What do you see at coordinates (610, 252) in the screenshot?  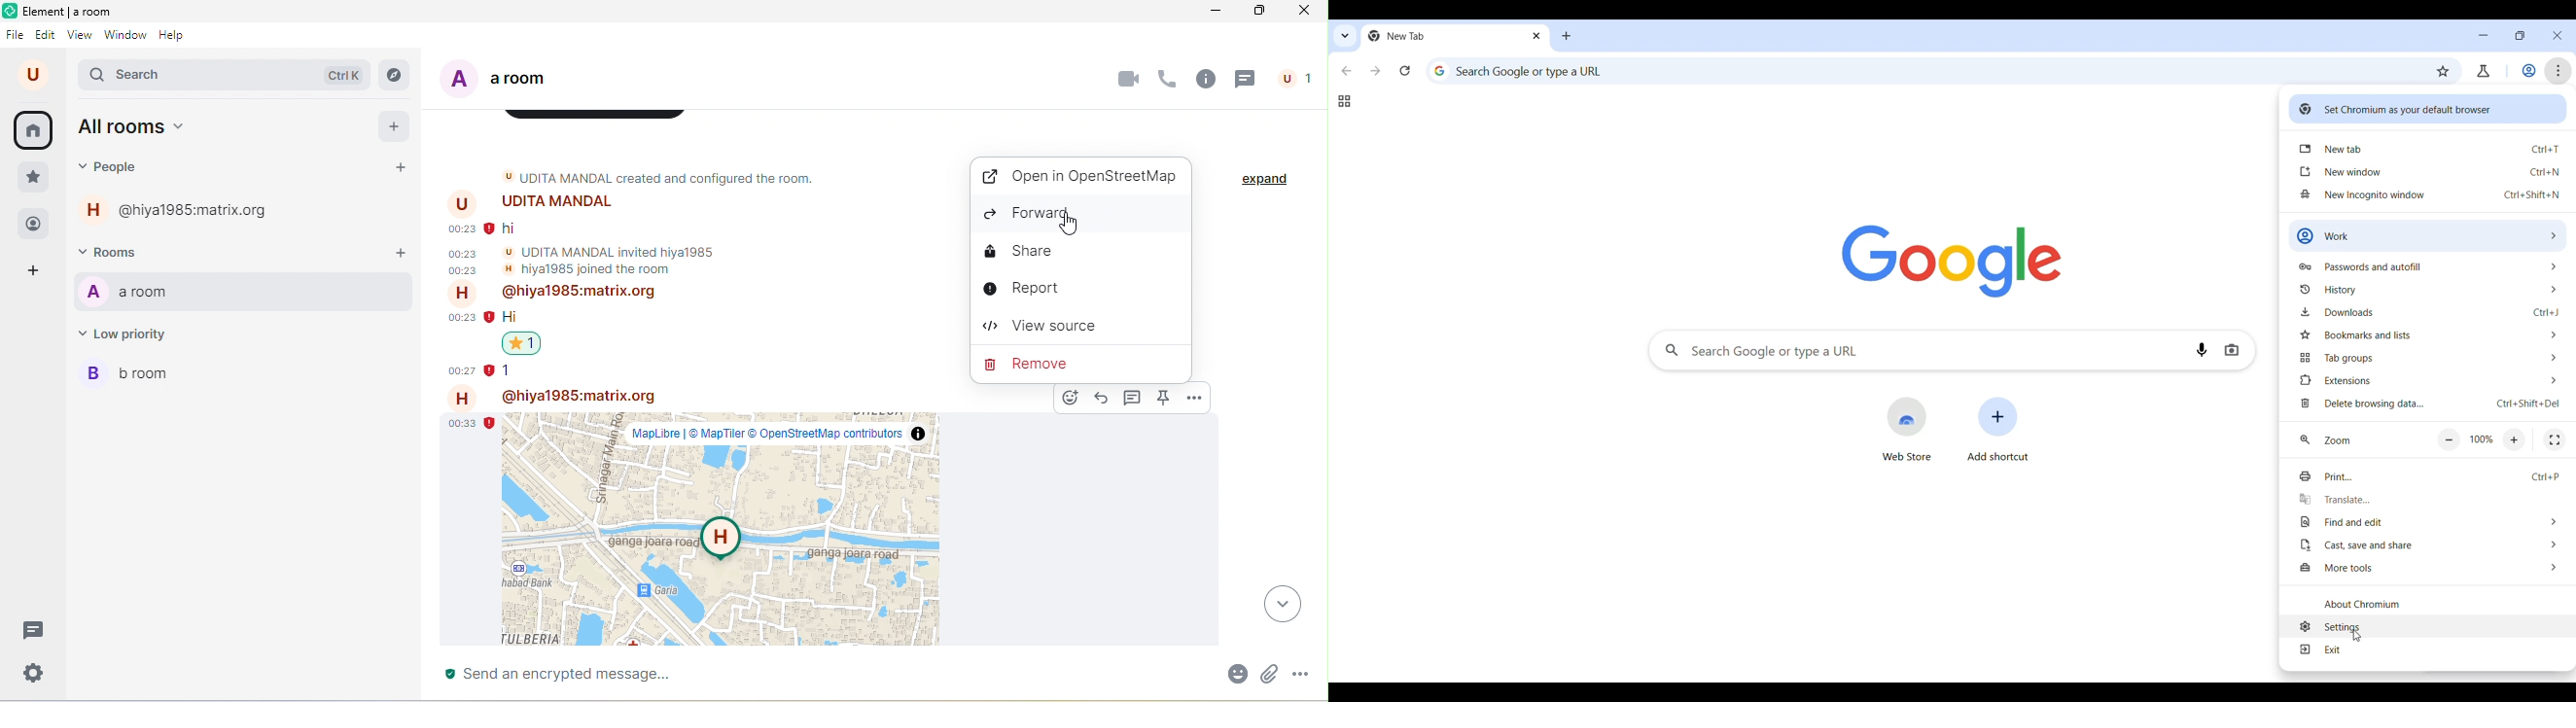 I see `Udita Mandal invited hiya1985` at bounding box center [610, 252].